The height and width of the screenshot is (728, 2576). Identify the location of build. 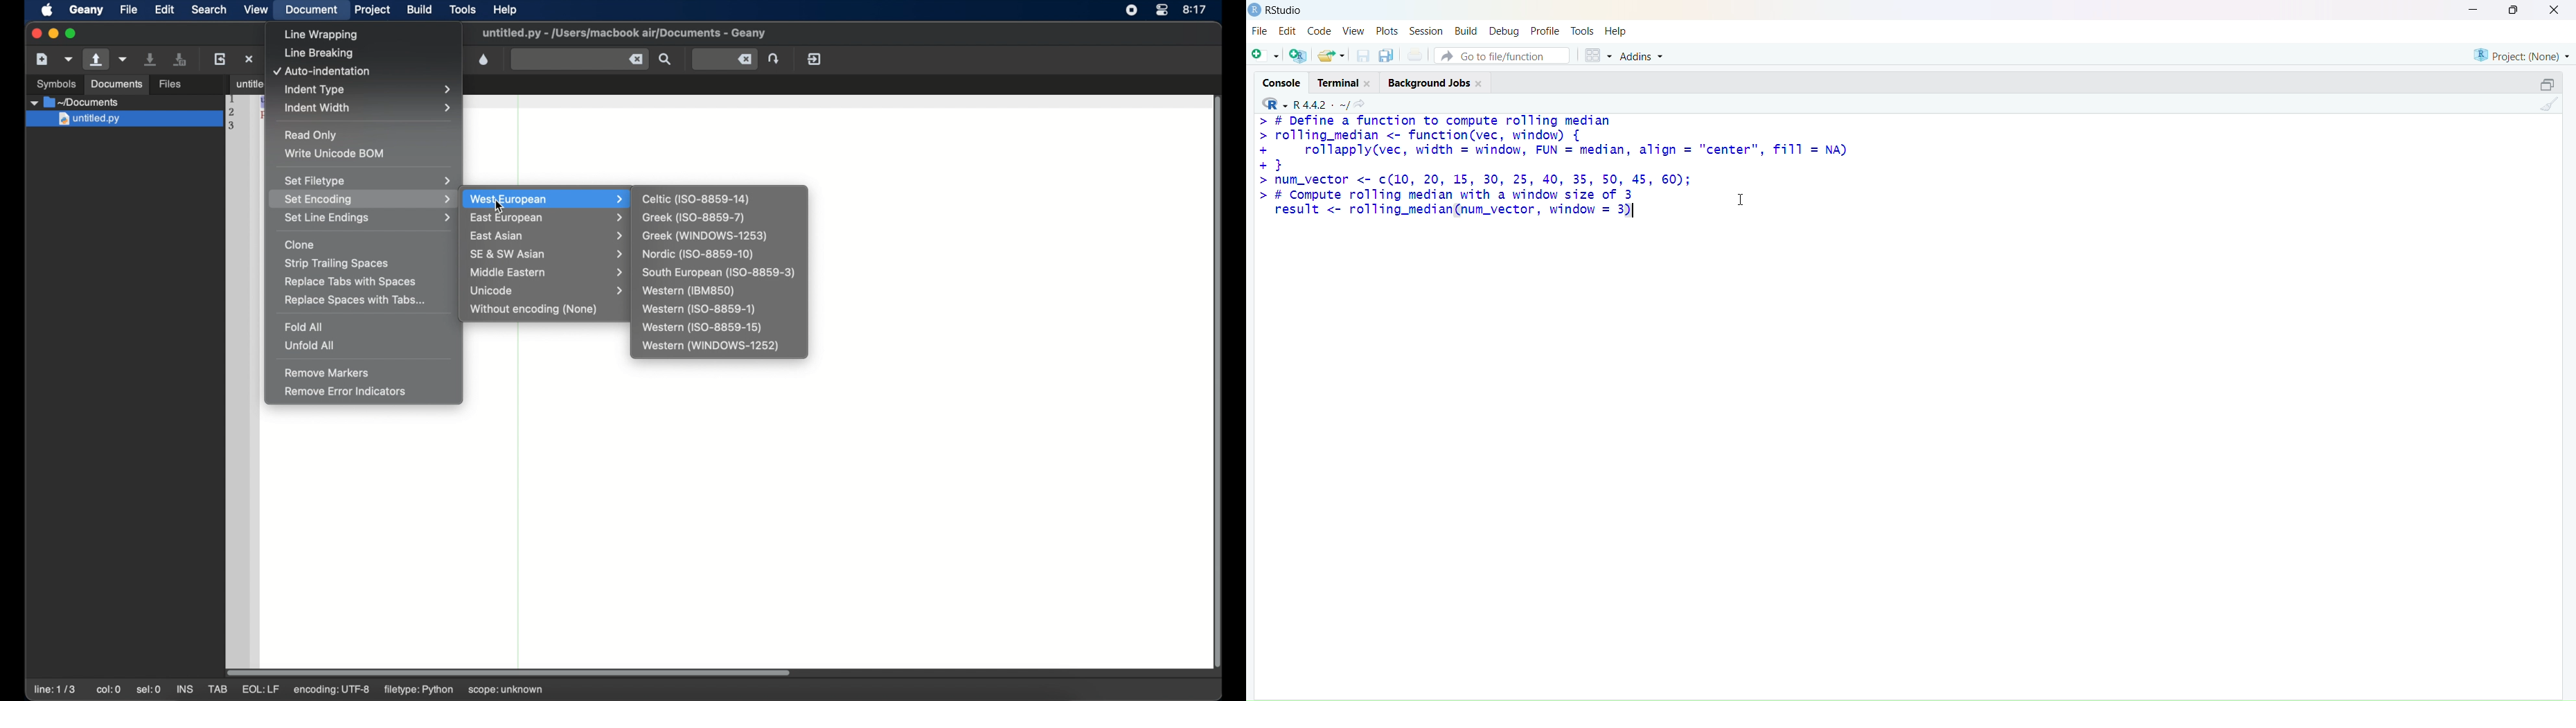
(1466, 31).